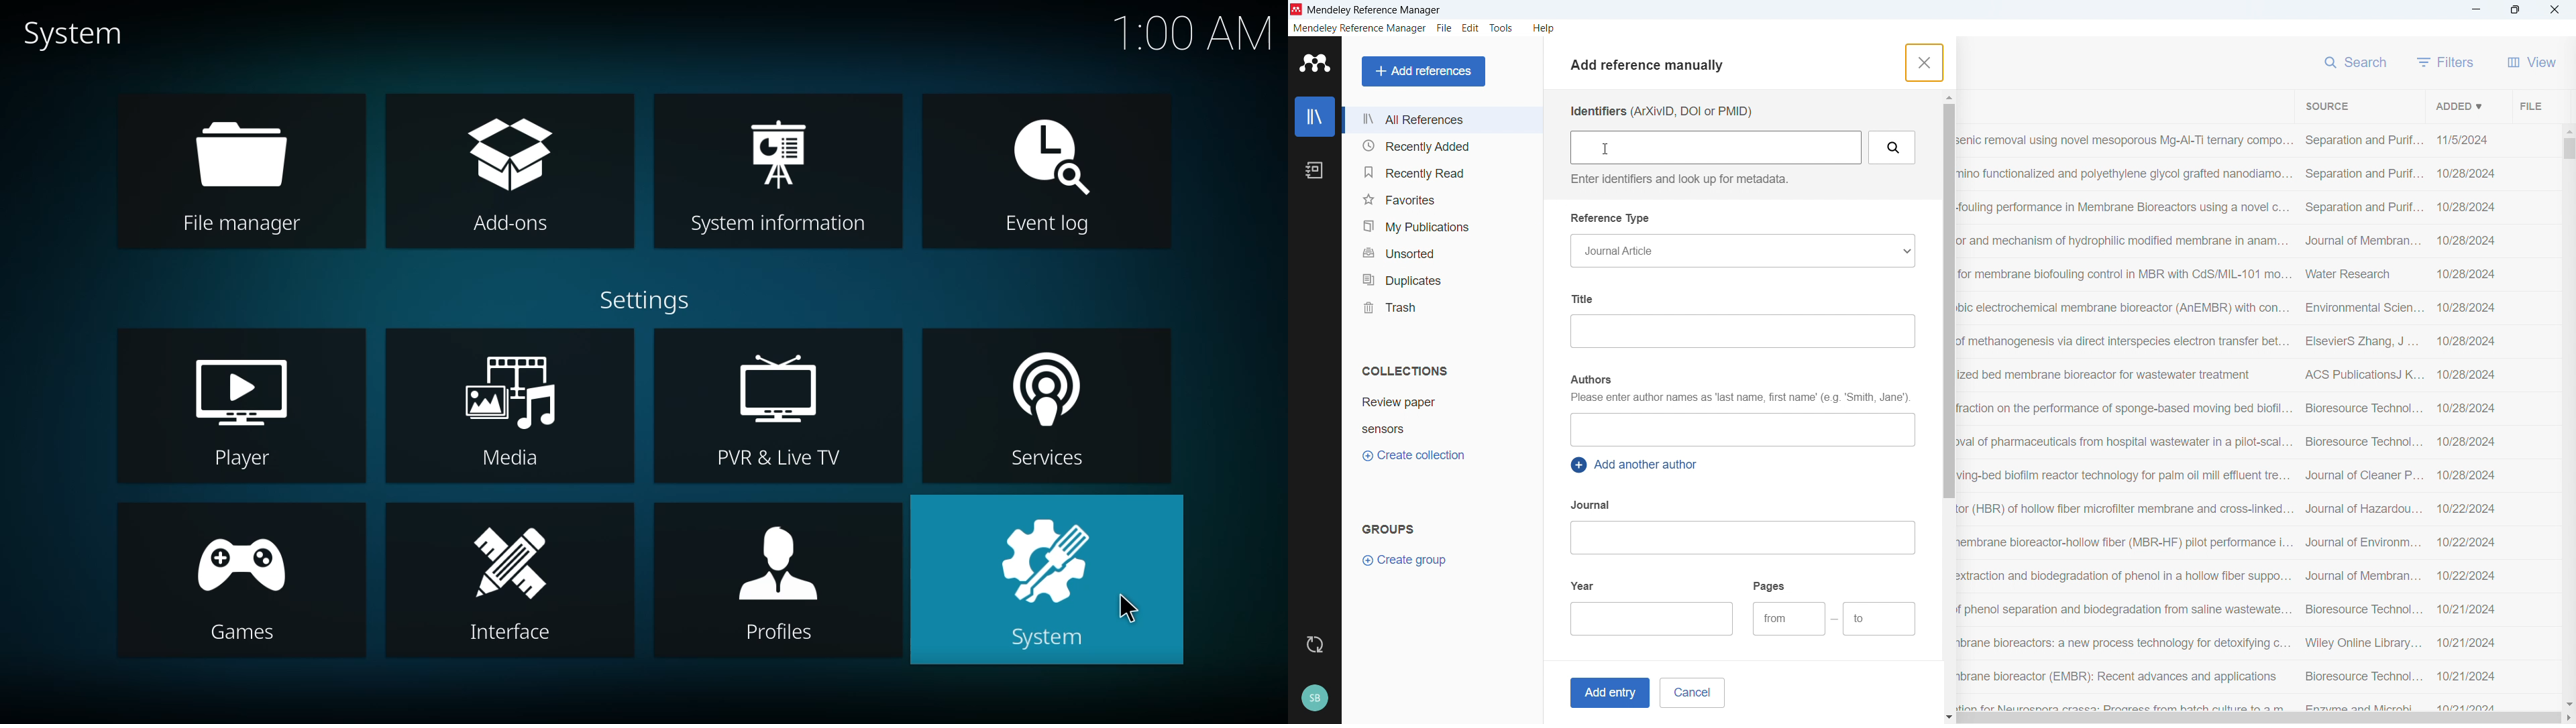  What do you see at coordinates (72, 32) in the screenshot?
I see `system` at bounding box center [72, 32].